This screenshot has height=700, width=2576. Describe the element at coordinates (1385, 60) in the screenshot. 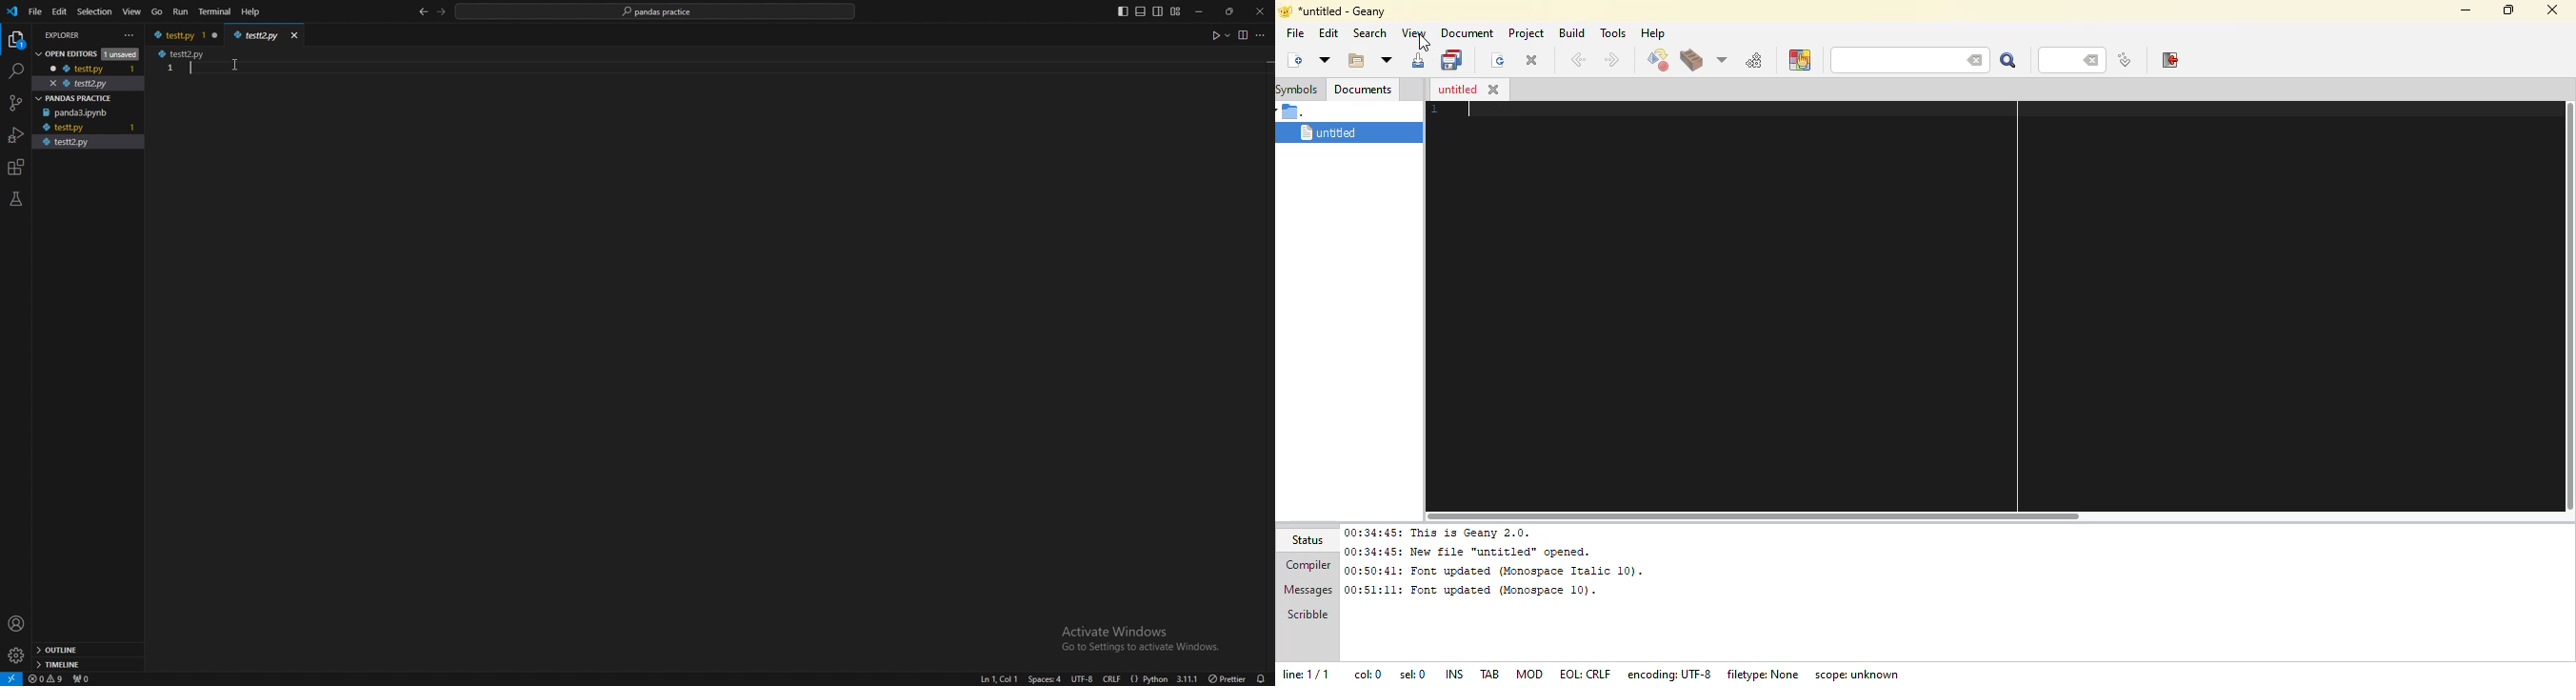

I see `open recent file` at that location.